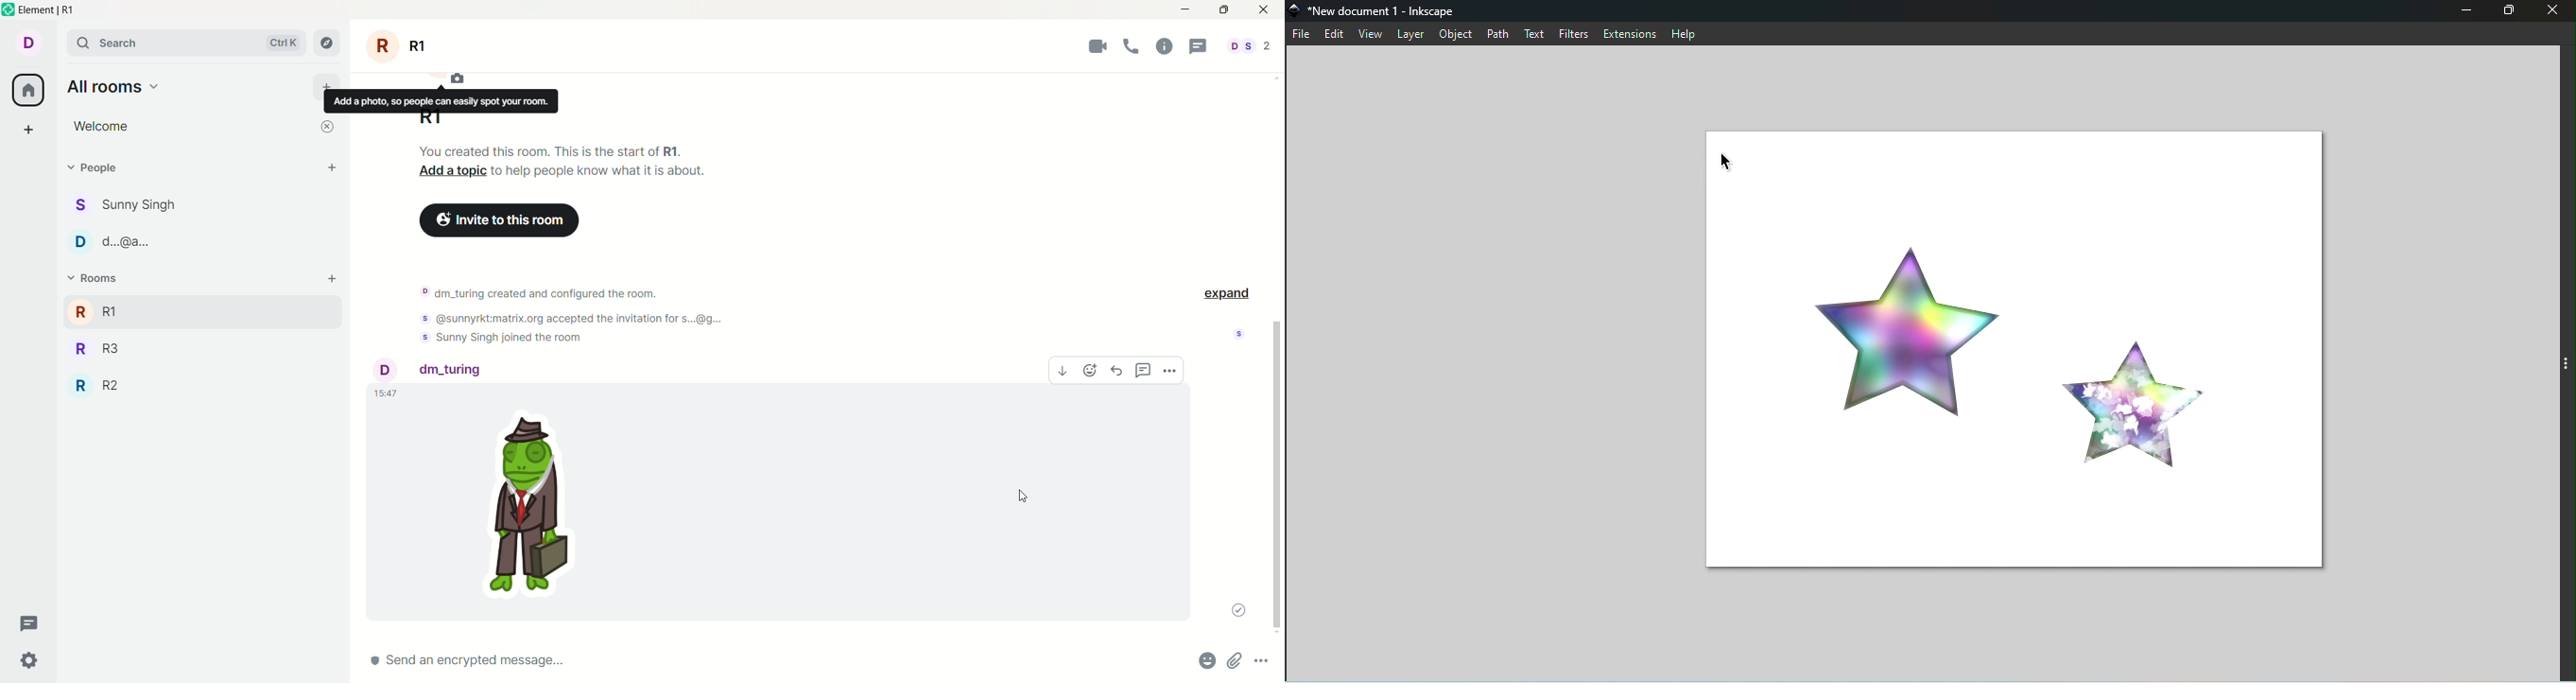 The image size is (2576, 700). Describe the element at coordinates (114, 86) in the screenshot. I see `all rooms` at that location.